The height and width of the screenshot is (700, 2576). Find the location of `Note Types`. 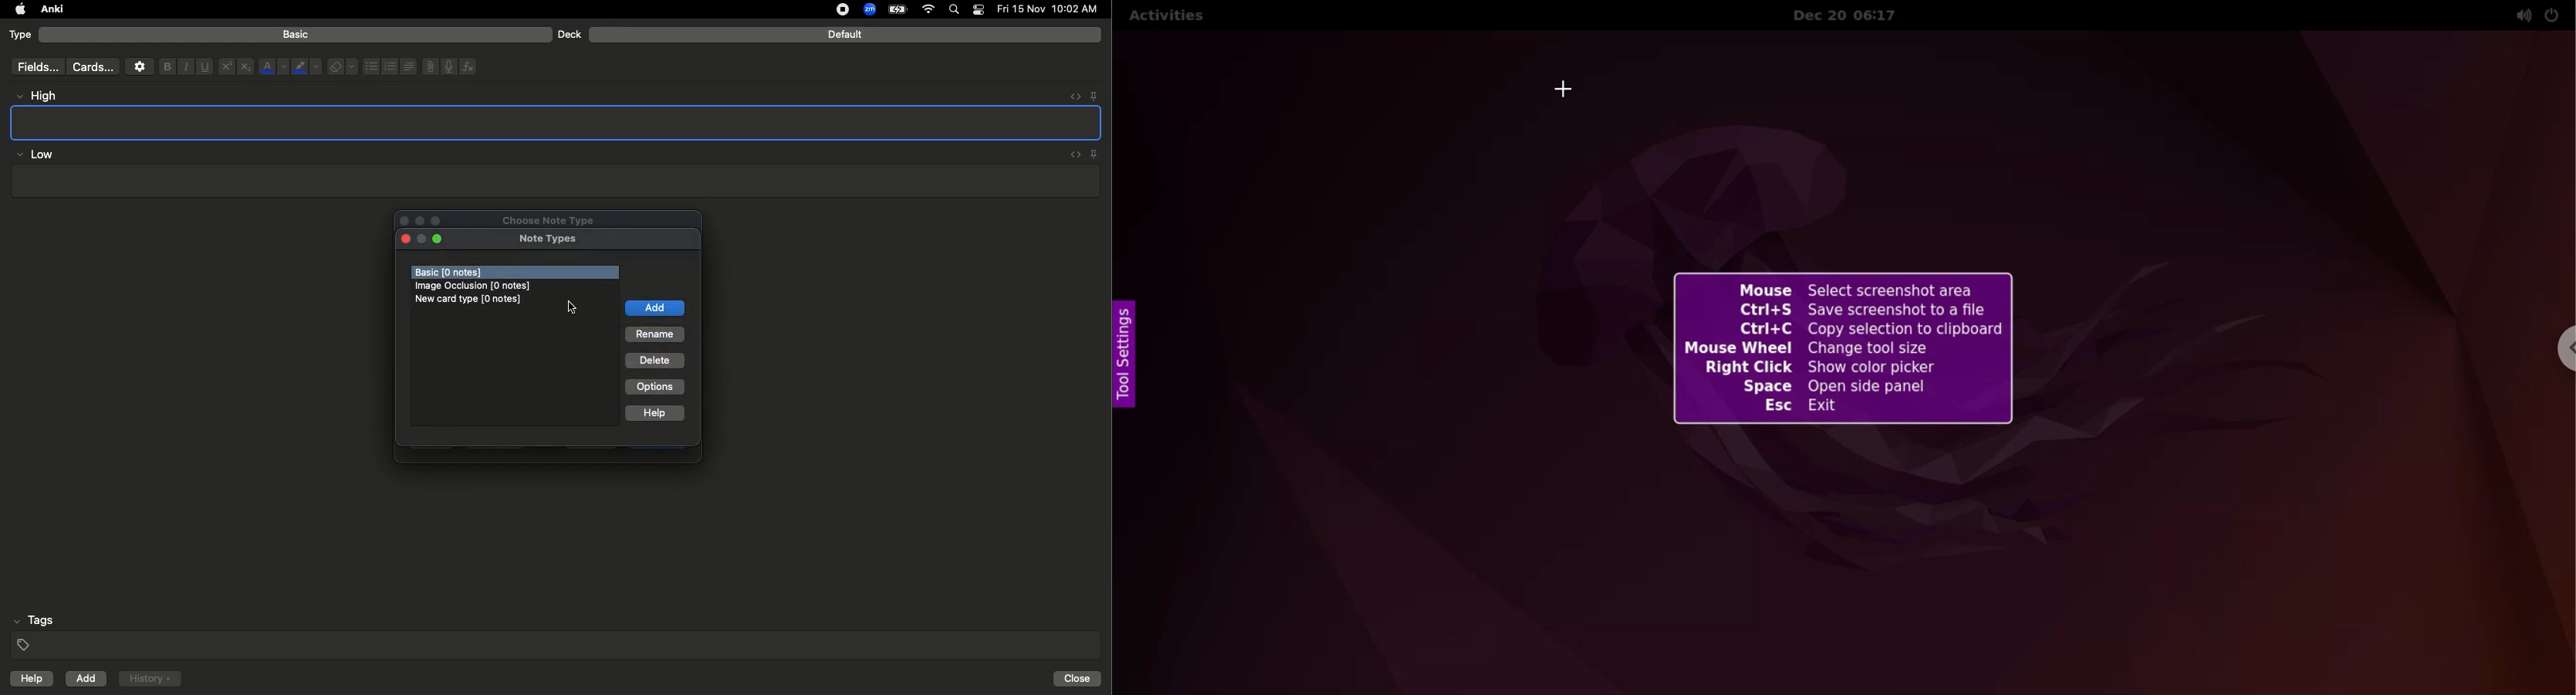

Note Types is located at coordinates (548, 240).